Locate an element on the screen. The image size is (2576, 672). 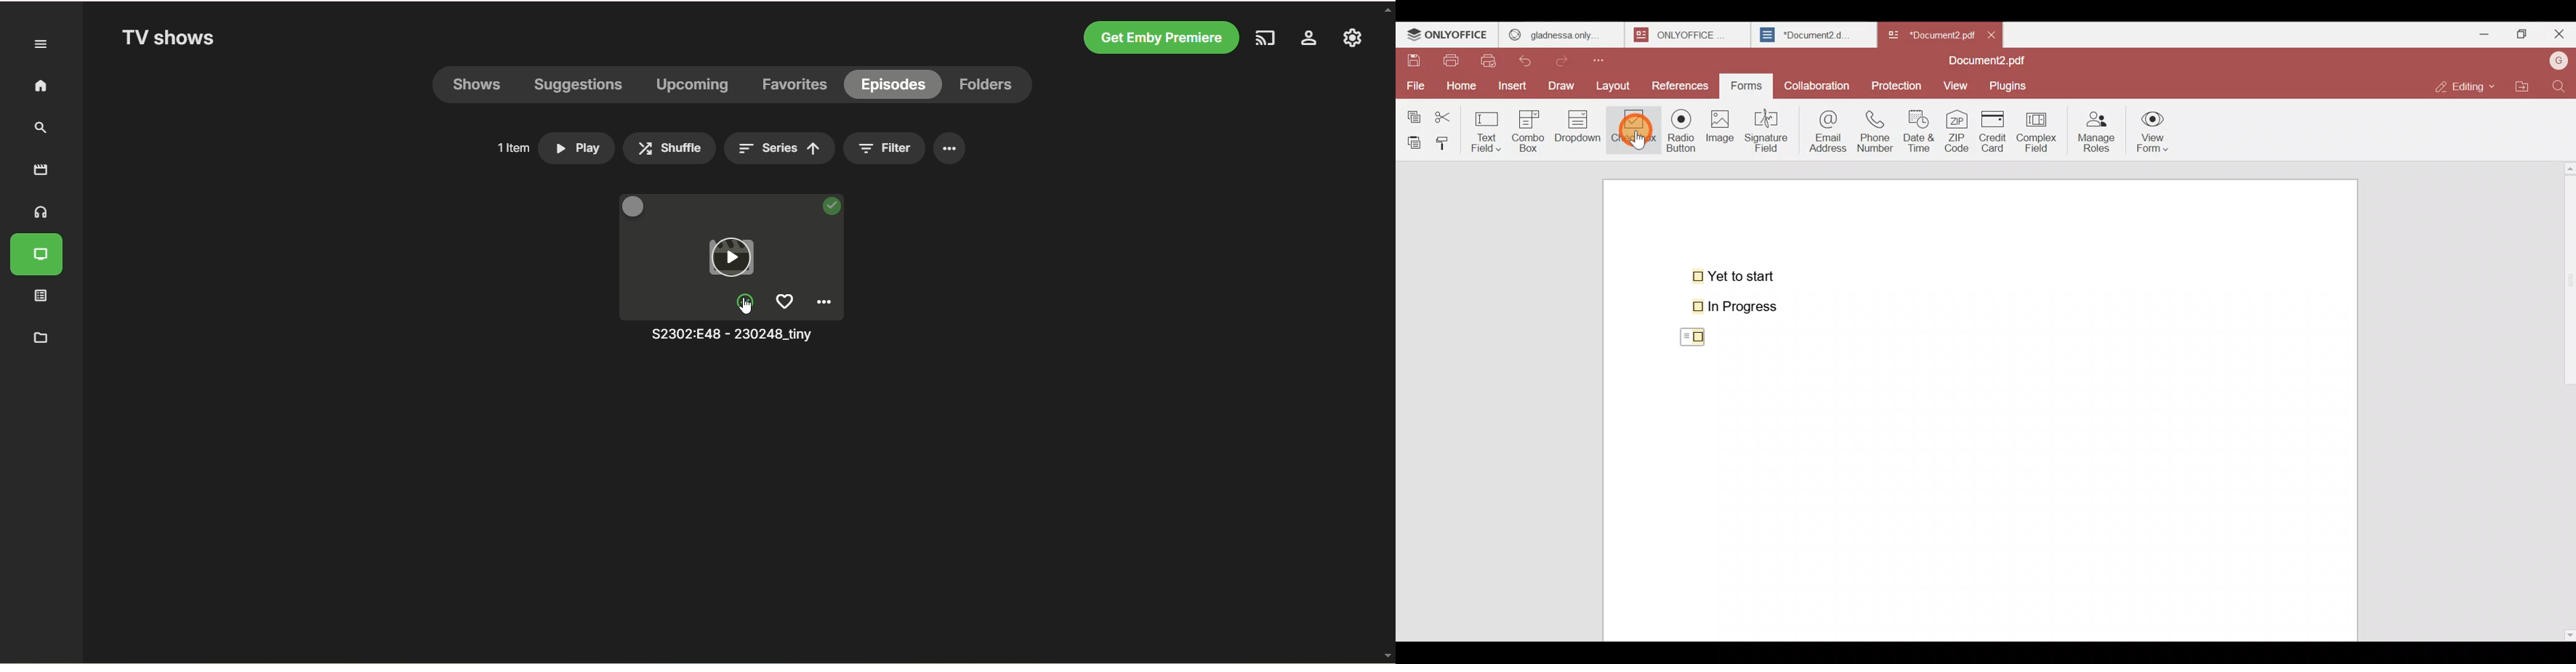
Checkbox is located at coordinates (1631, 132).